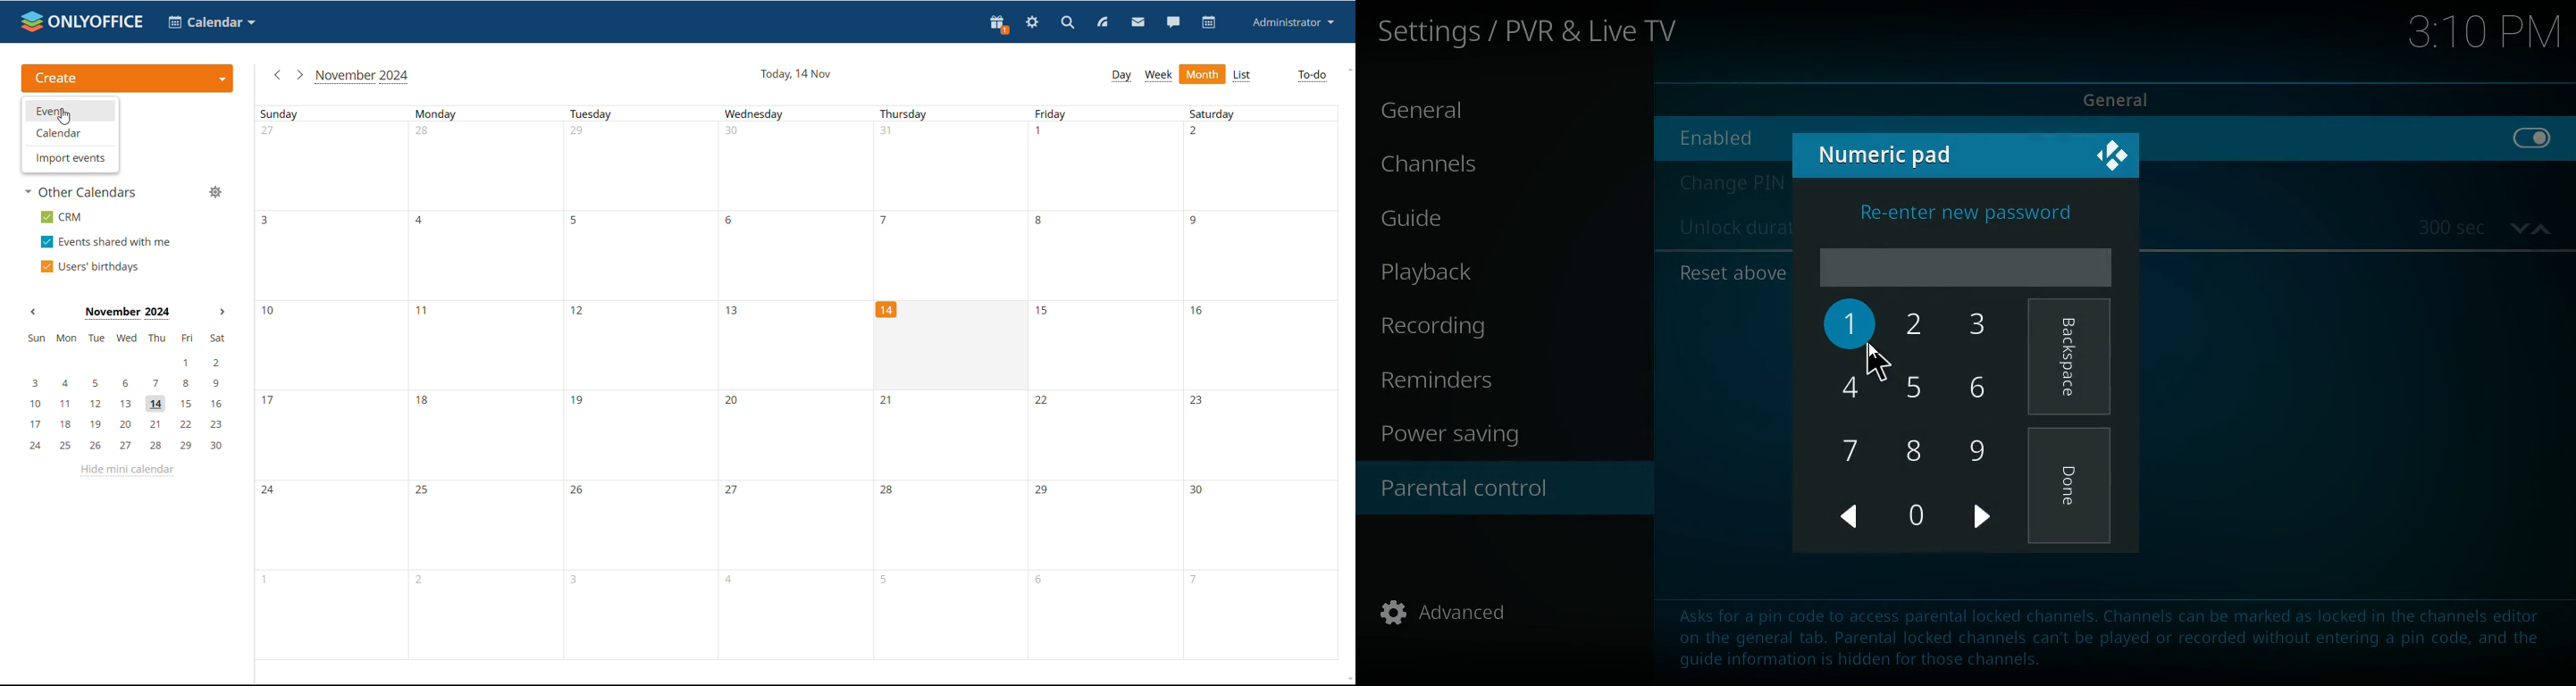 Image resolution: width=2576 pixels, height=700 pixels. What do you see at coordinates (1532, 35) in the screenshot?
I see `settings` at bounding box center [1532, 35].